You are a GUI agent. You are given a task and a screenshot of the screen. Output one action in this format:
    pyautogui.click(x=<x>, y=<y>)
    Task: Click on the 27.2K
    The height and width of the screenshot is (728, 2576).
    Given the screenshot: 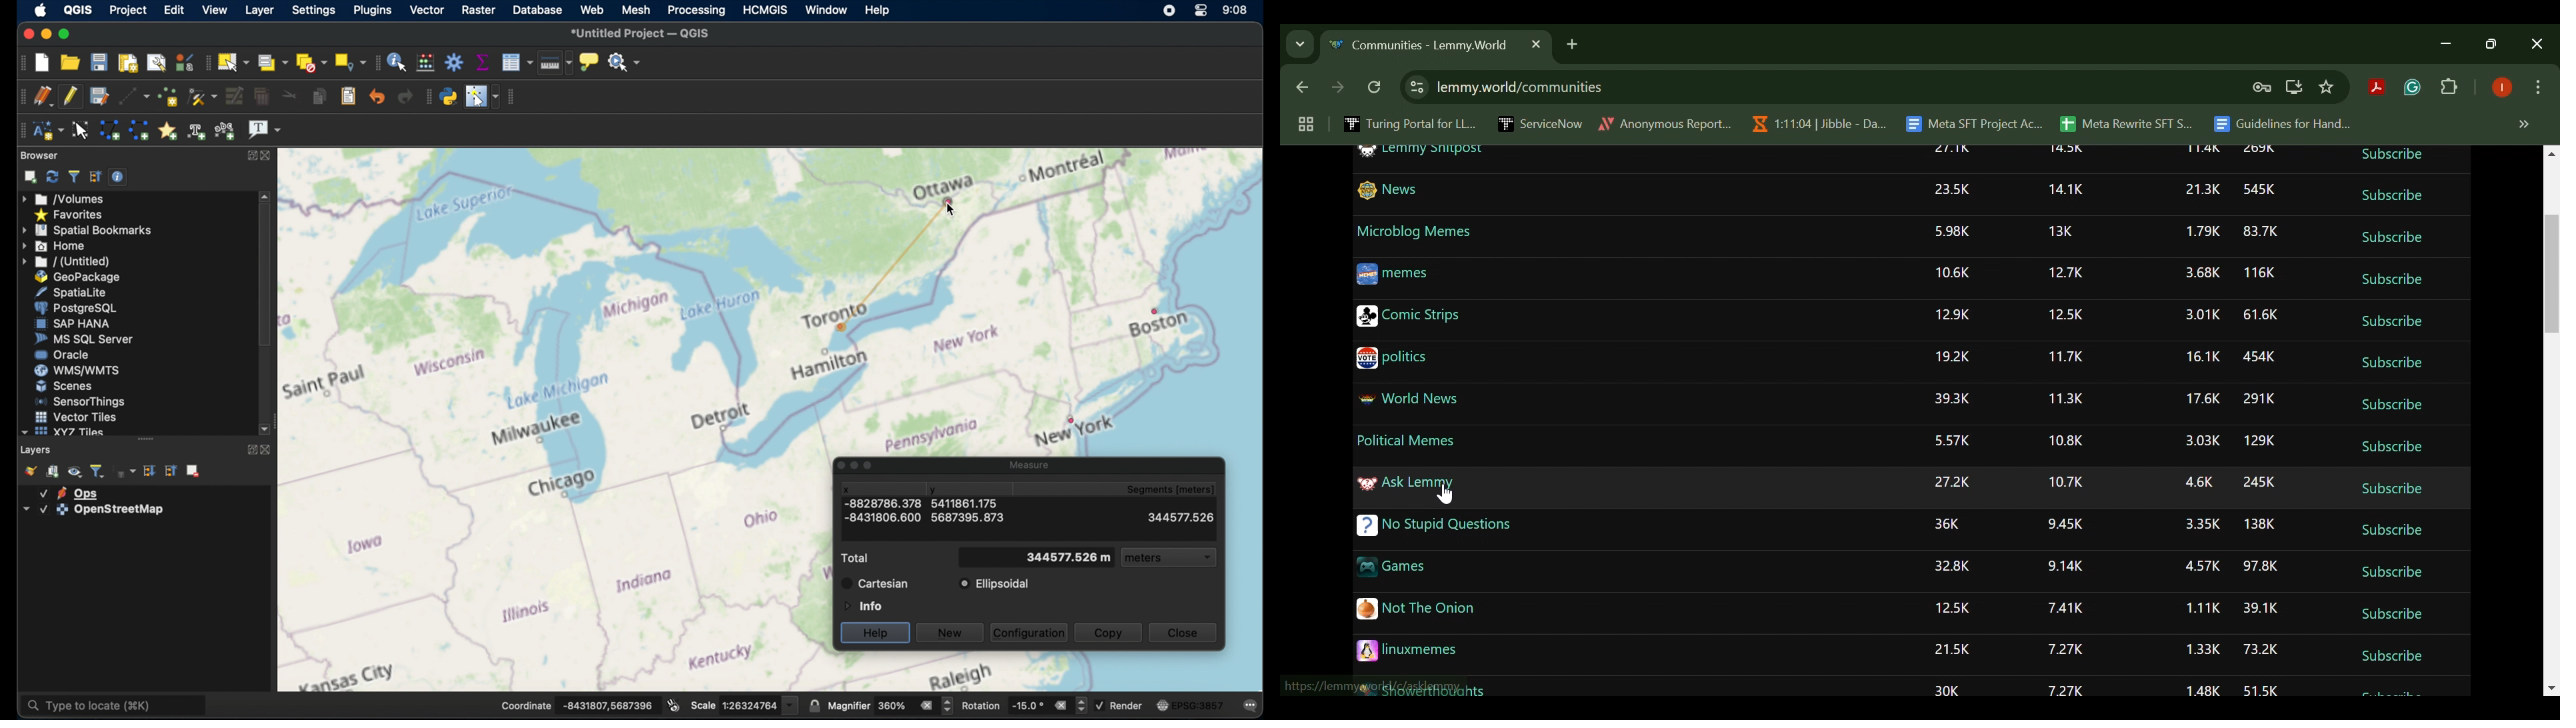 What is the action you would take?
    pyautogui.click(x=1950, y=484)
    